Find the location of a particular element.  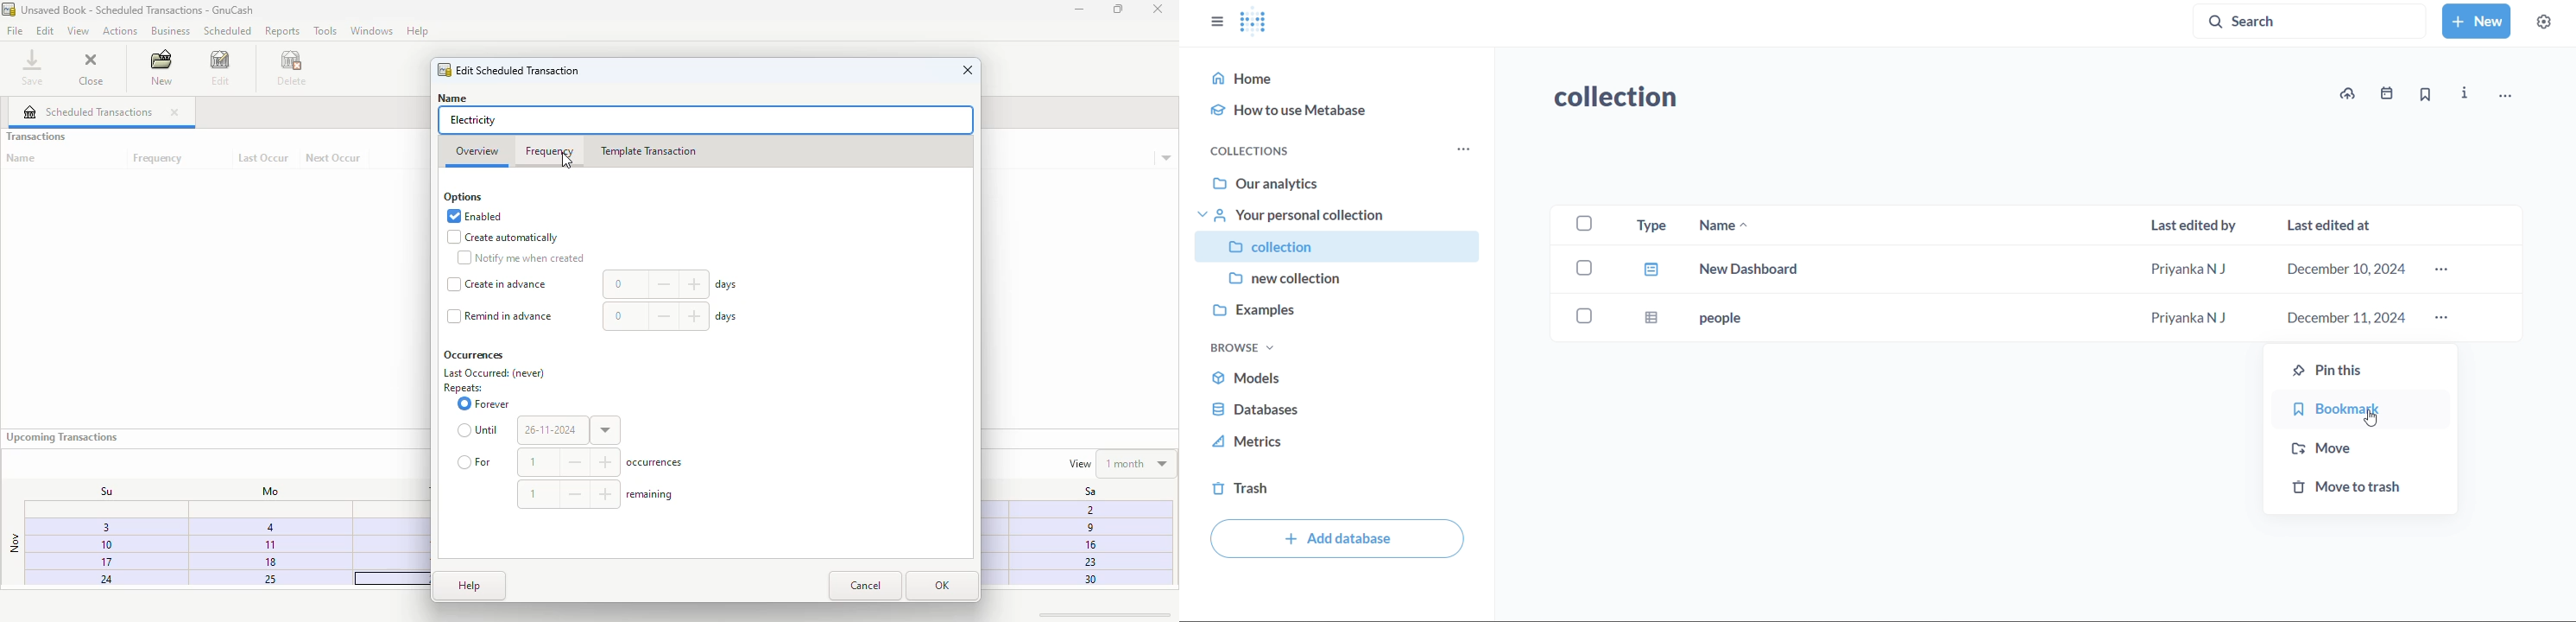

maximize is located at coordinates (1118, 9).